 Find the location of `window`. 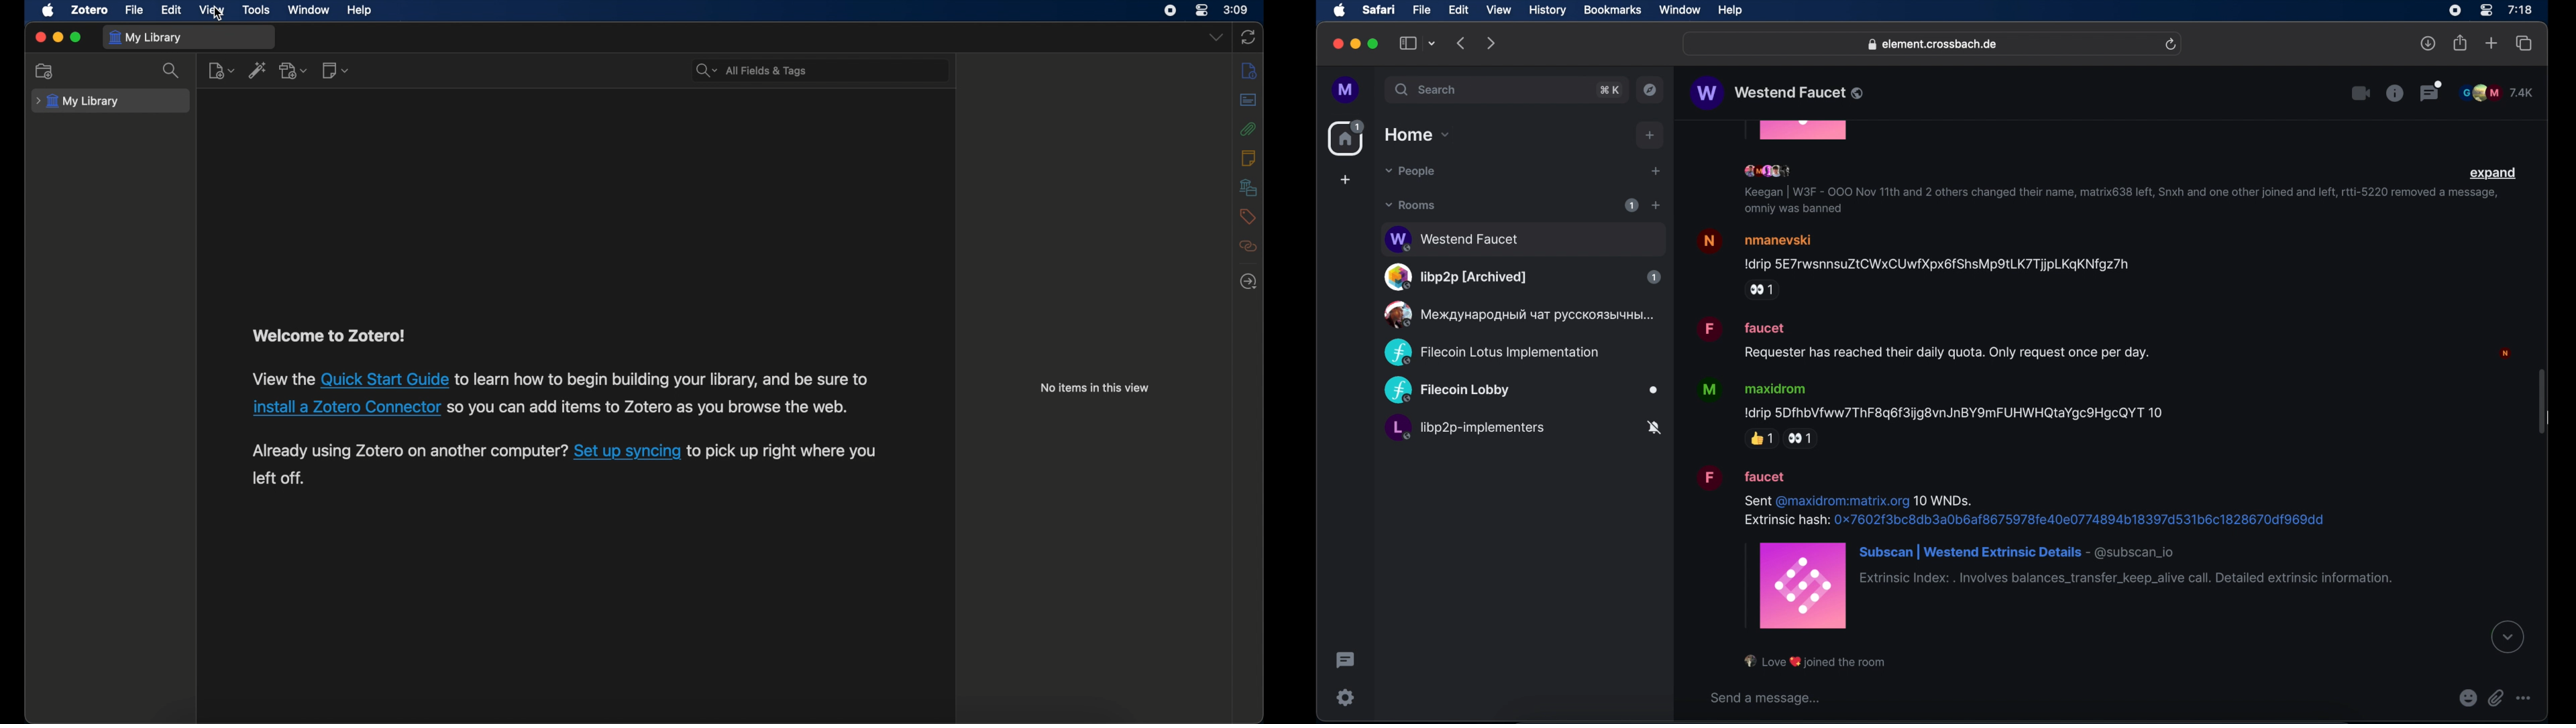

window is located at coordinates (309, 10).